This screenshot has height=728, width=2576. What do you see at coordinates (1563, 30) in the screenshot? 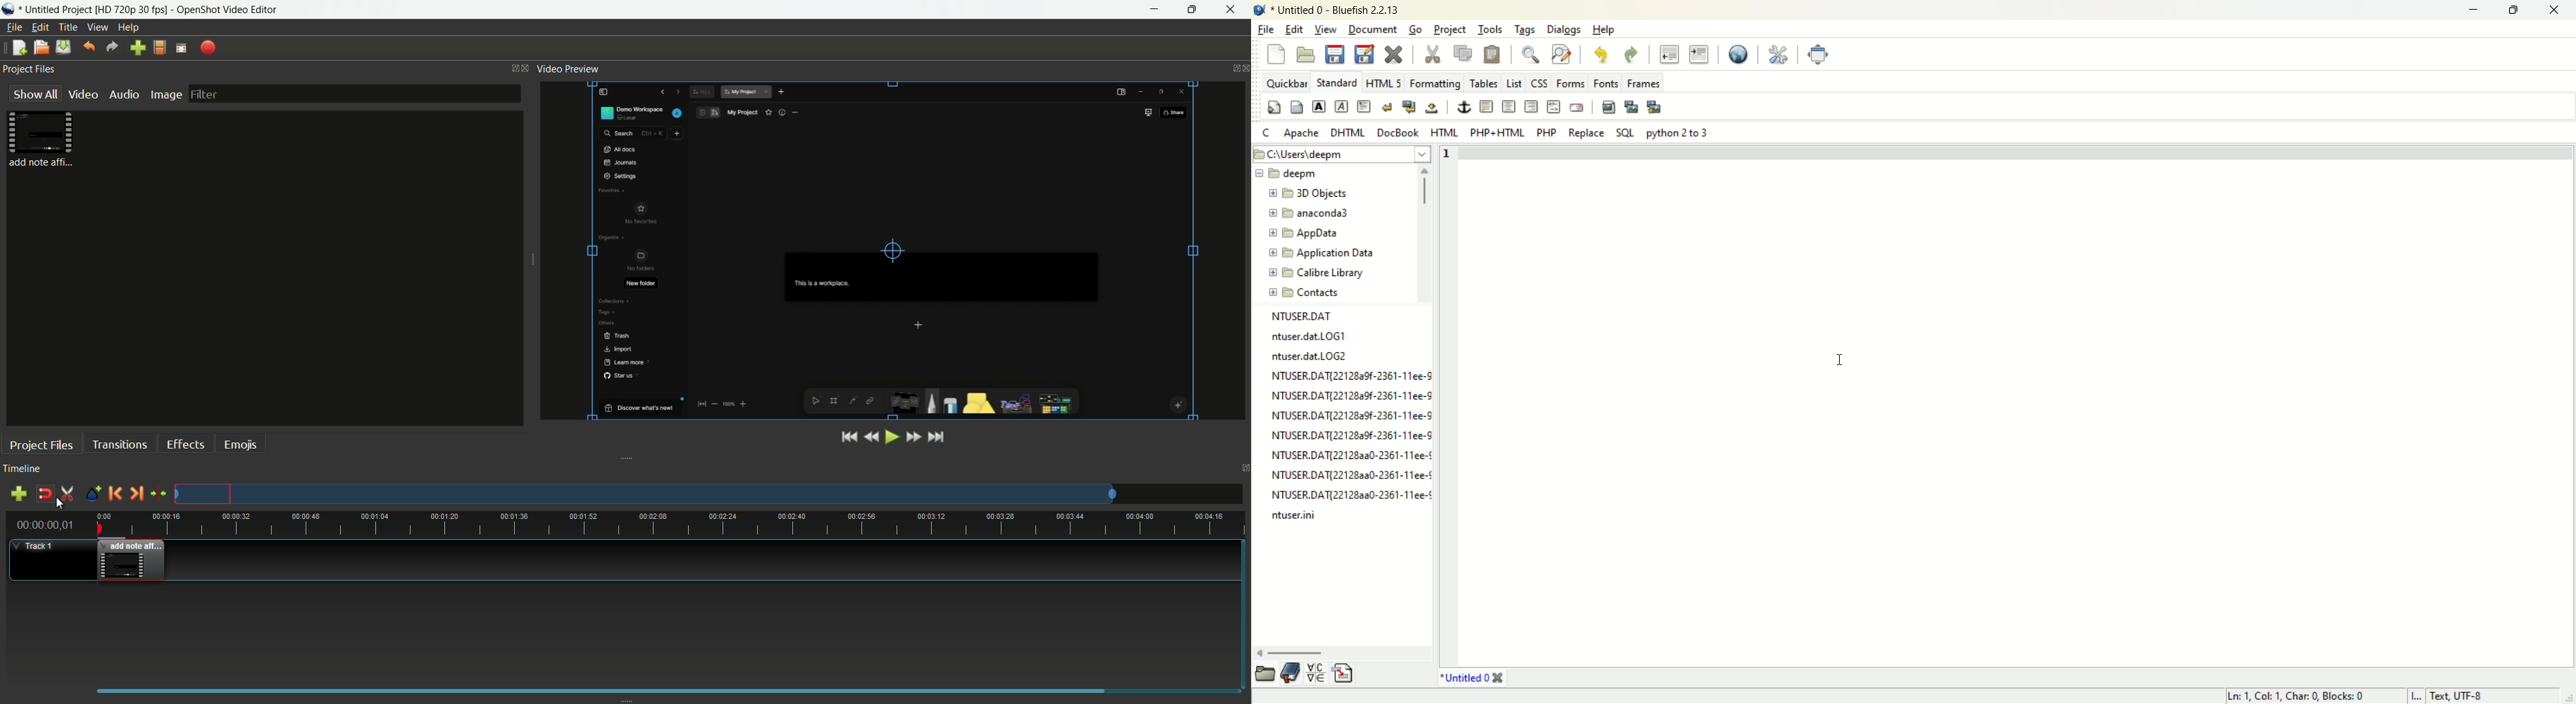
I see `dialogs` at bounding box center [1563, 30].